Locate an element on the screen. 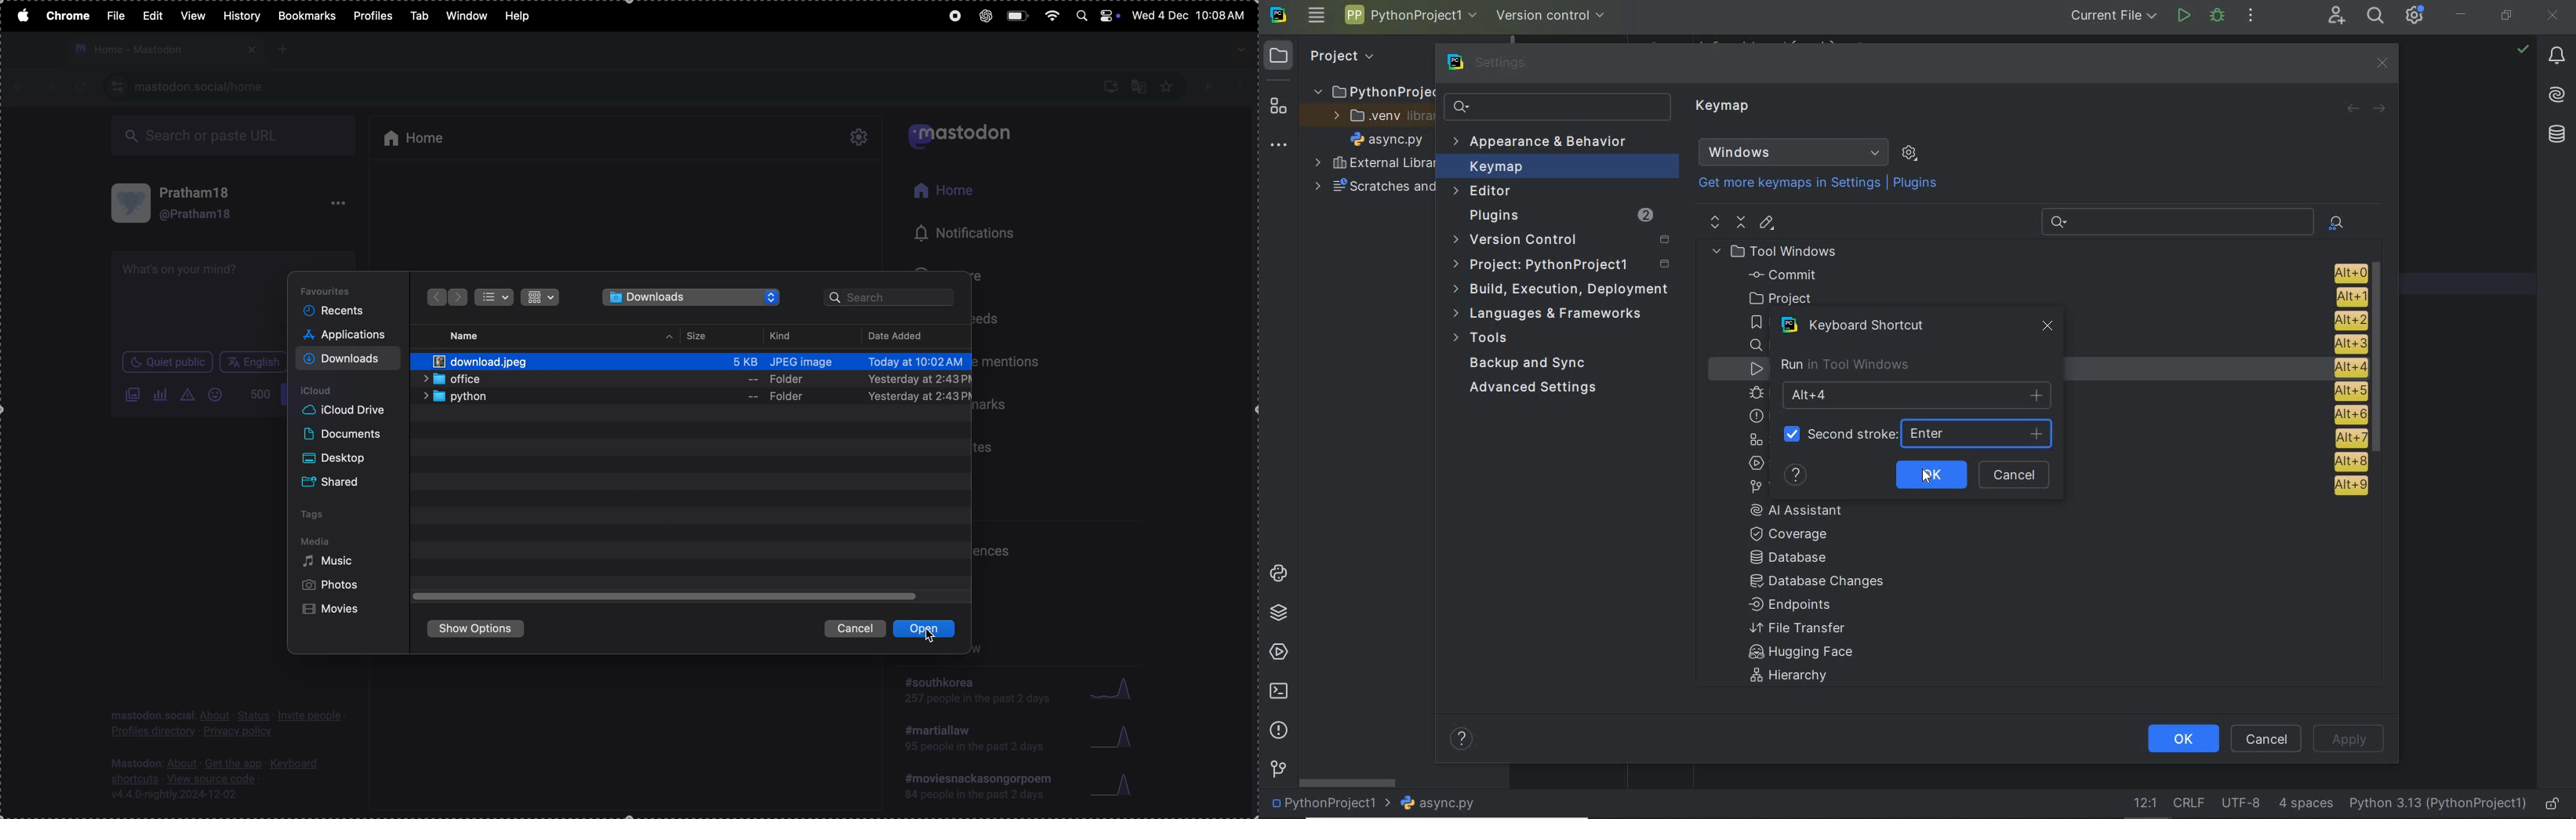 The height and width of the screenshot is (840, 2576). alt + 6 is located at coordinates (2349, 415).